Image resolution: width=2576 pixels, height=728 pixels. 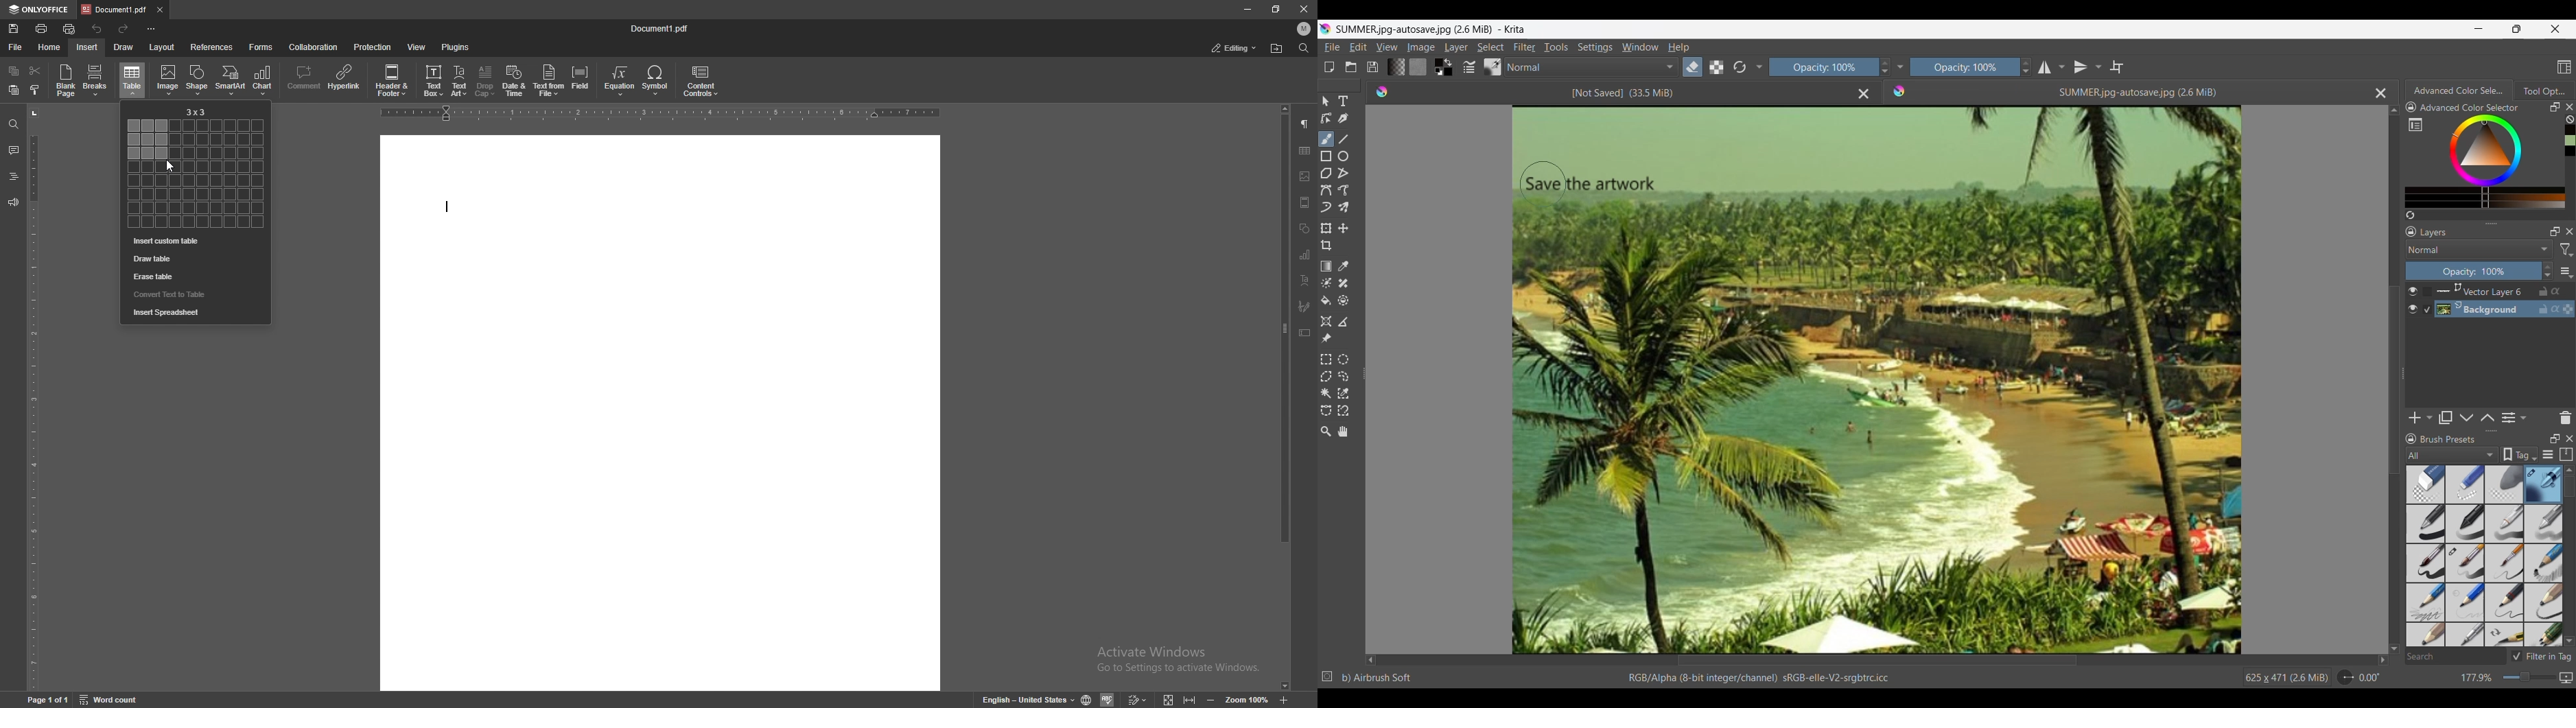 What do you see at coordinates (1342, 431) in the screenshot?
I see `Pan tool` at bounding box center [1342, 431].